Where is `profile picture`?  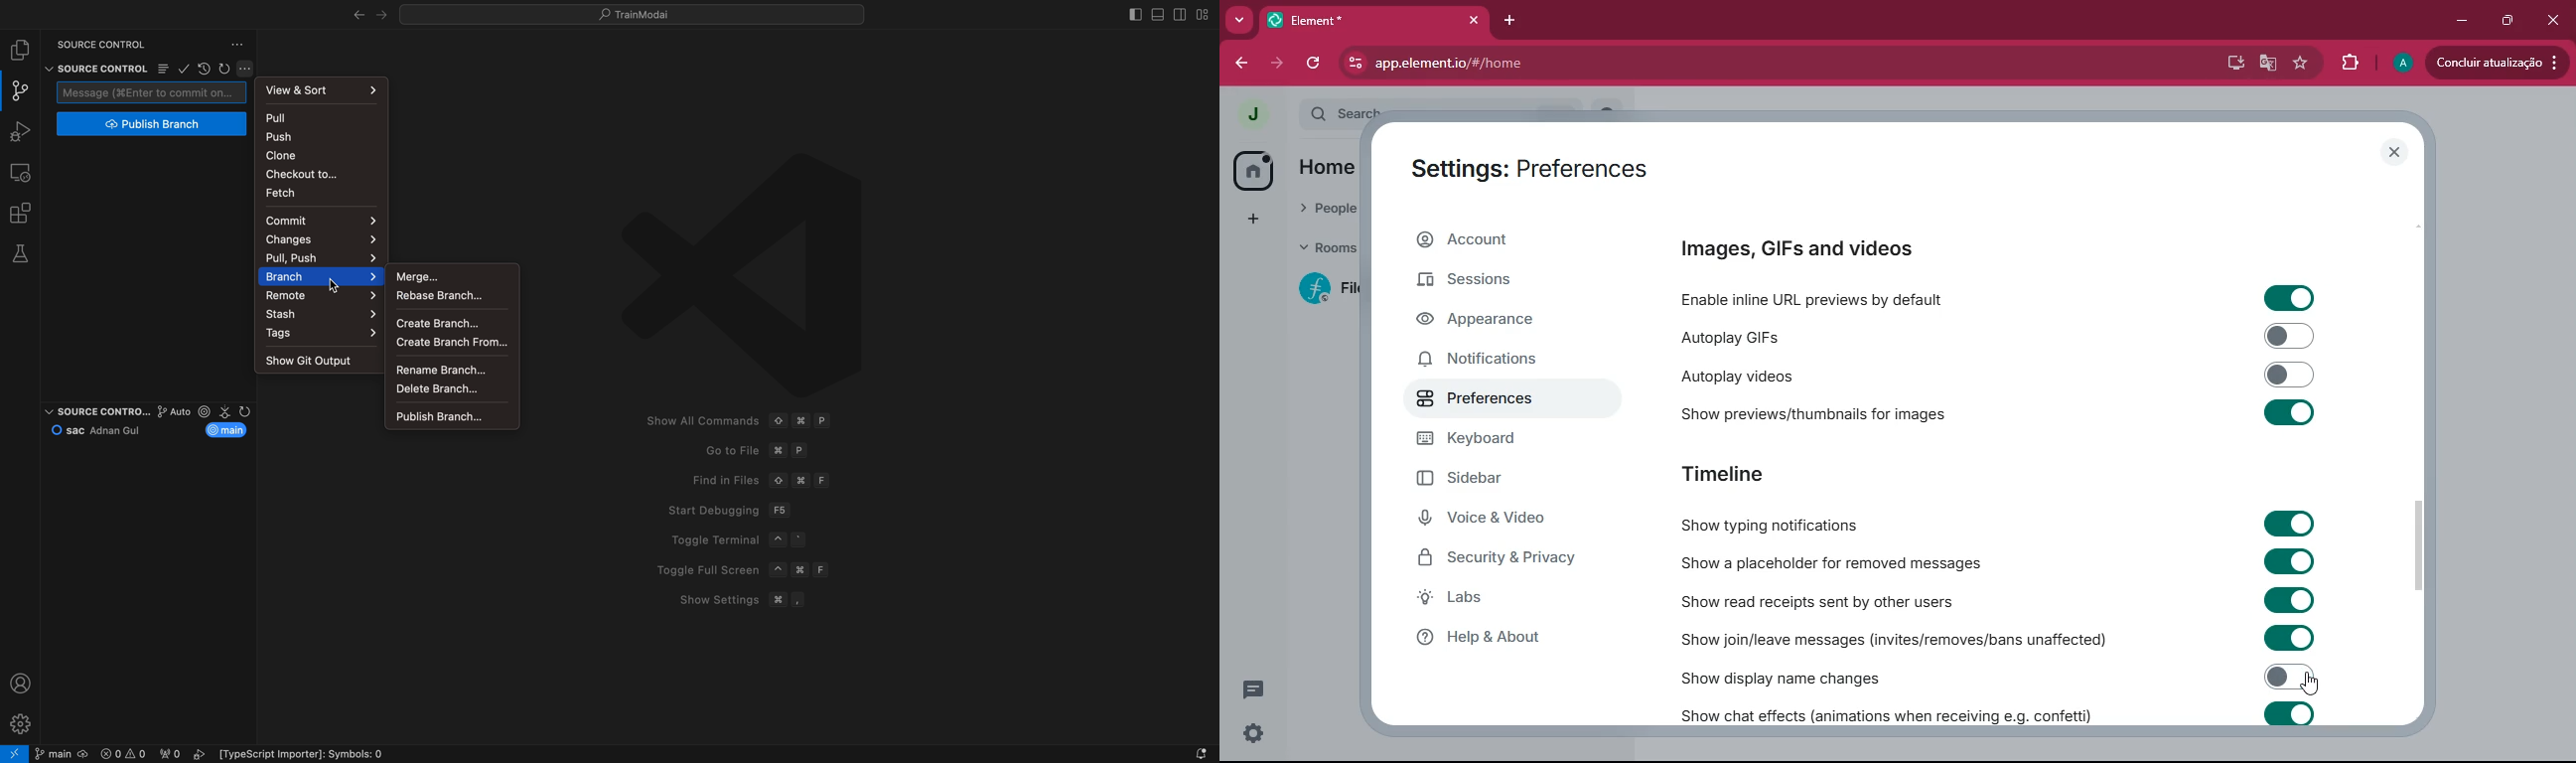 profile picture is located at coordinates (1251, 115).